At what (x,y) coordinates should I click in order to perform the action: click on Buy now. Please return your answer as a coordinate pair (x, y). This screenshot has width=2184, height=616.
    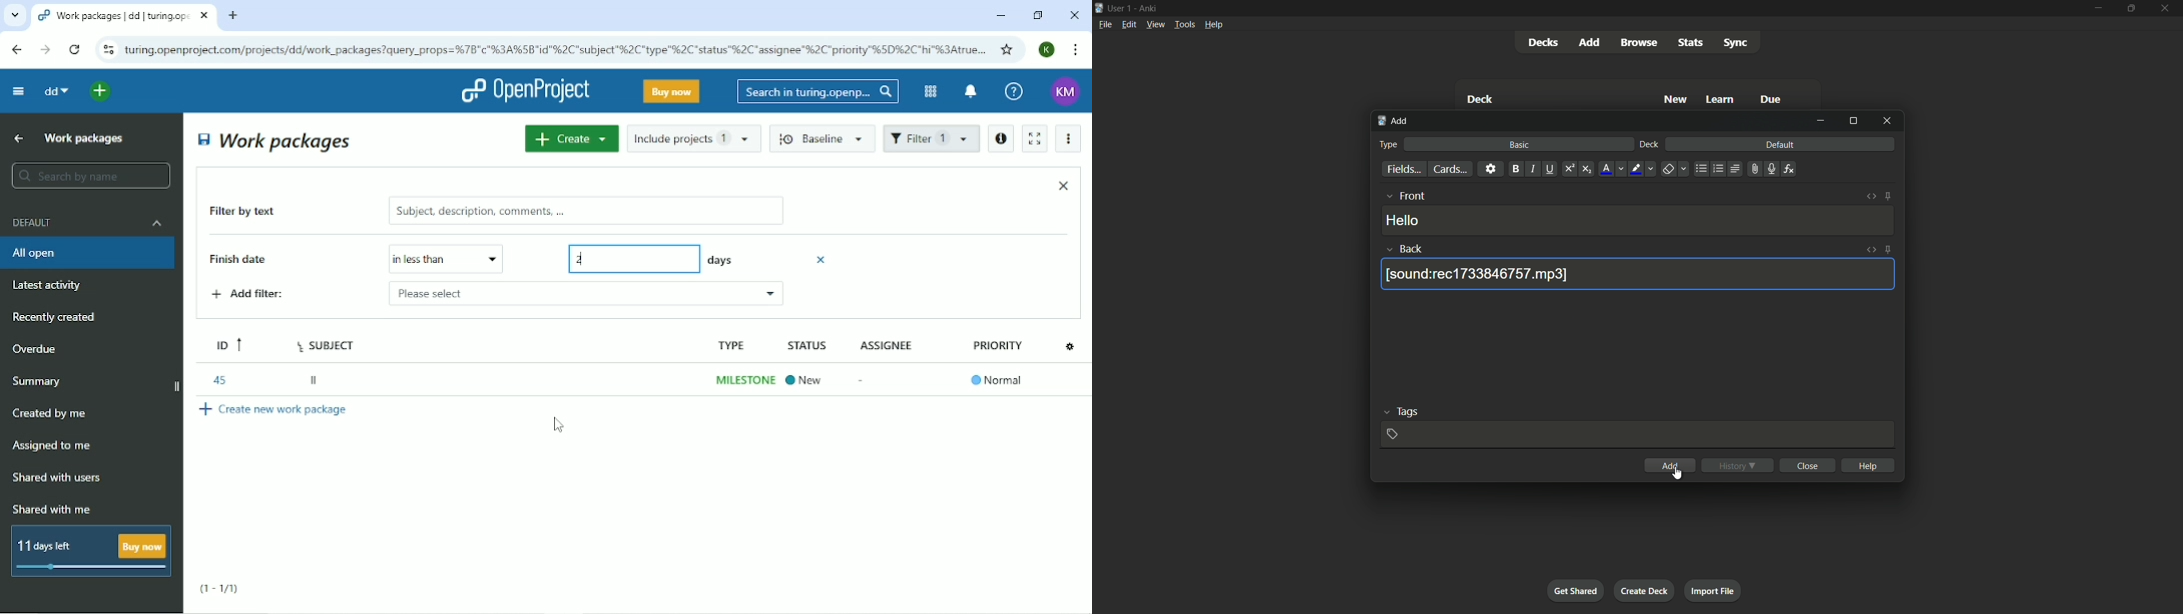
    Looking at the image, I should click on (672, 91).